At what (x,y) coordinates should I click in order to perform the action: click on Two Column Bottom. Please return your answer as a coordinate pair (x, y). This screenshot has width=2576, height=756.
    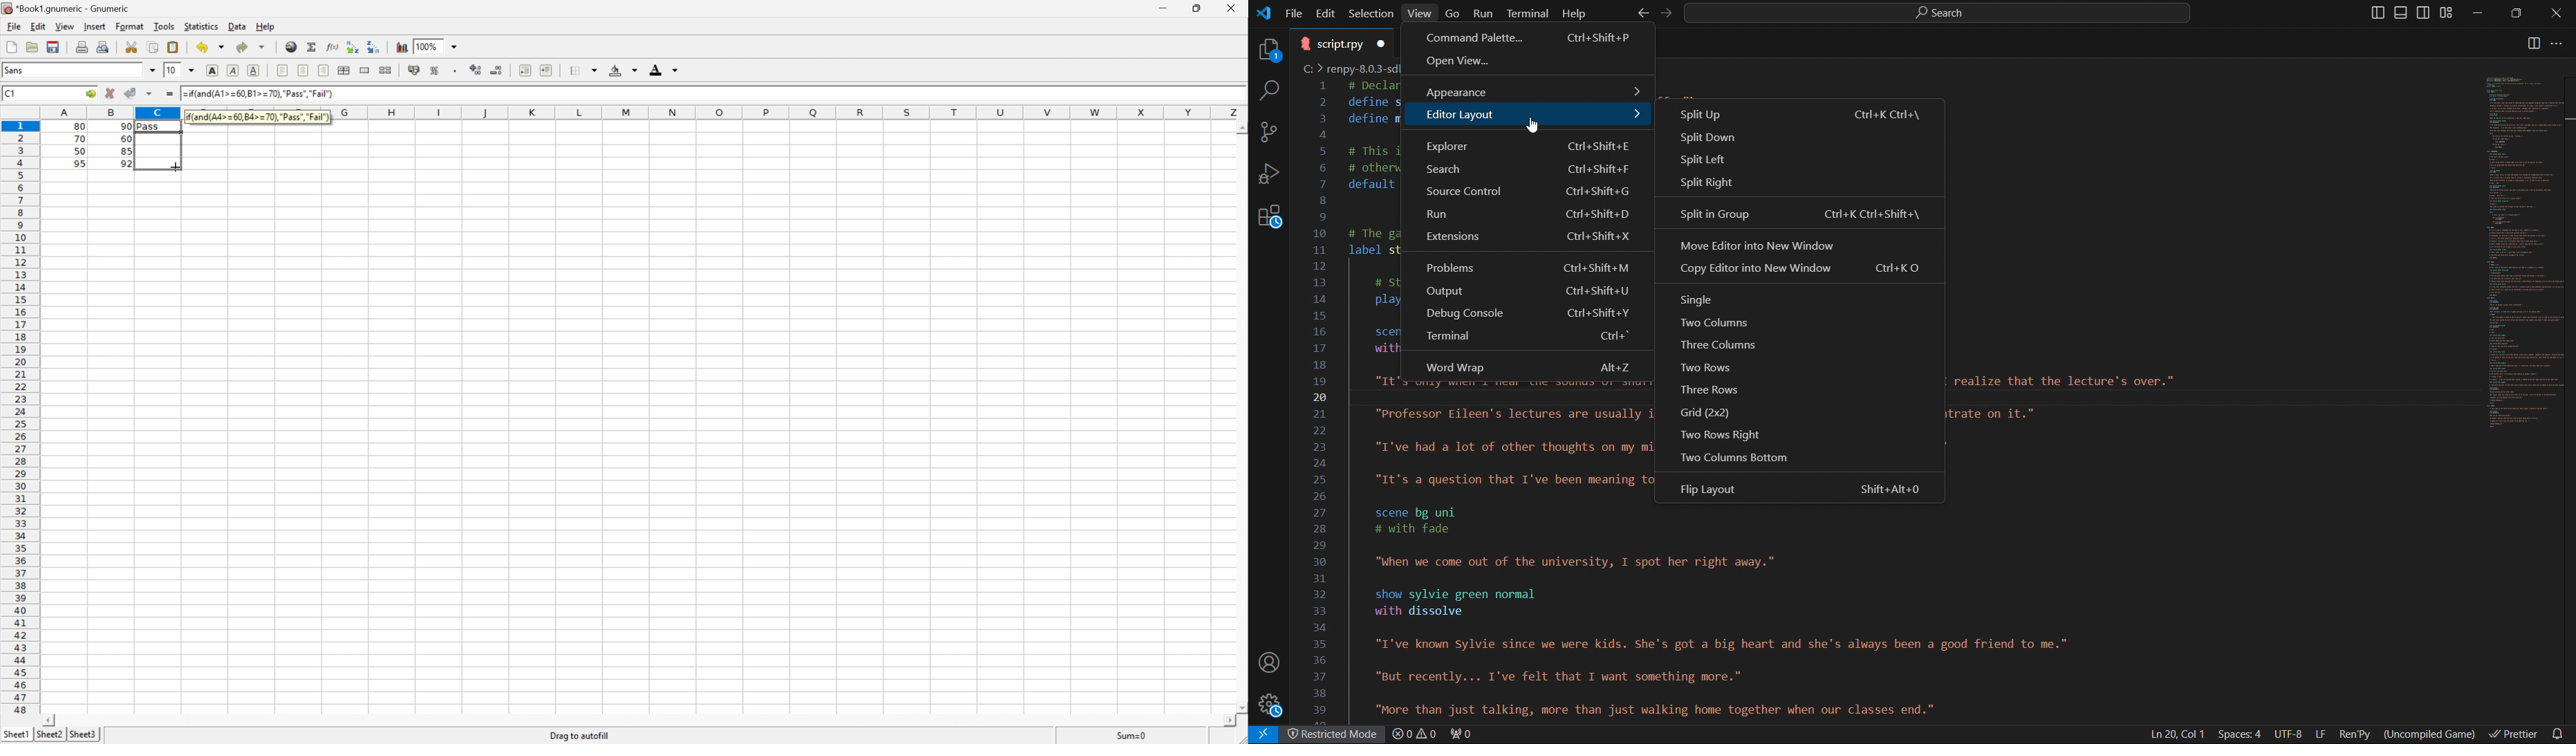
    Looking at the image, I should click on (1735, 455).